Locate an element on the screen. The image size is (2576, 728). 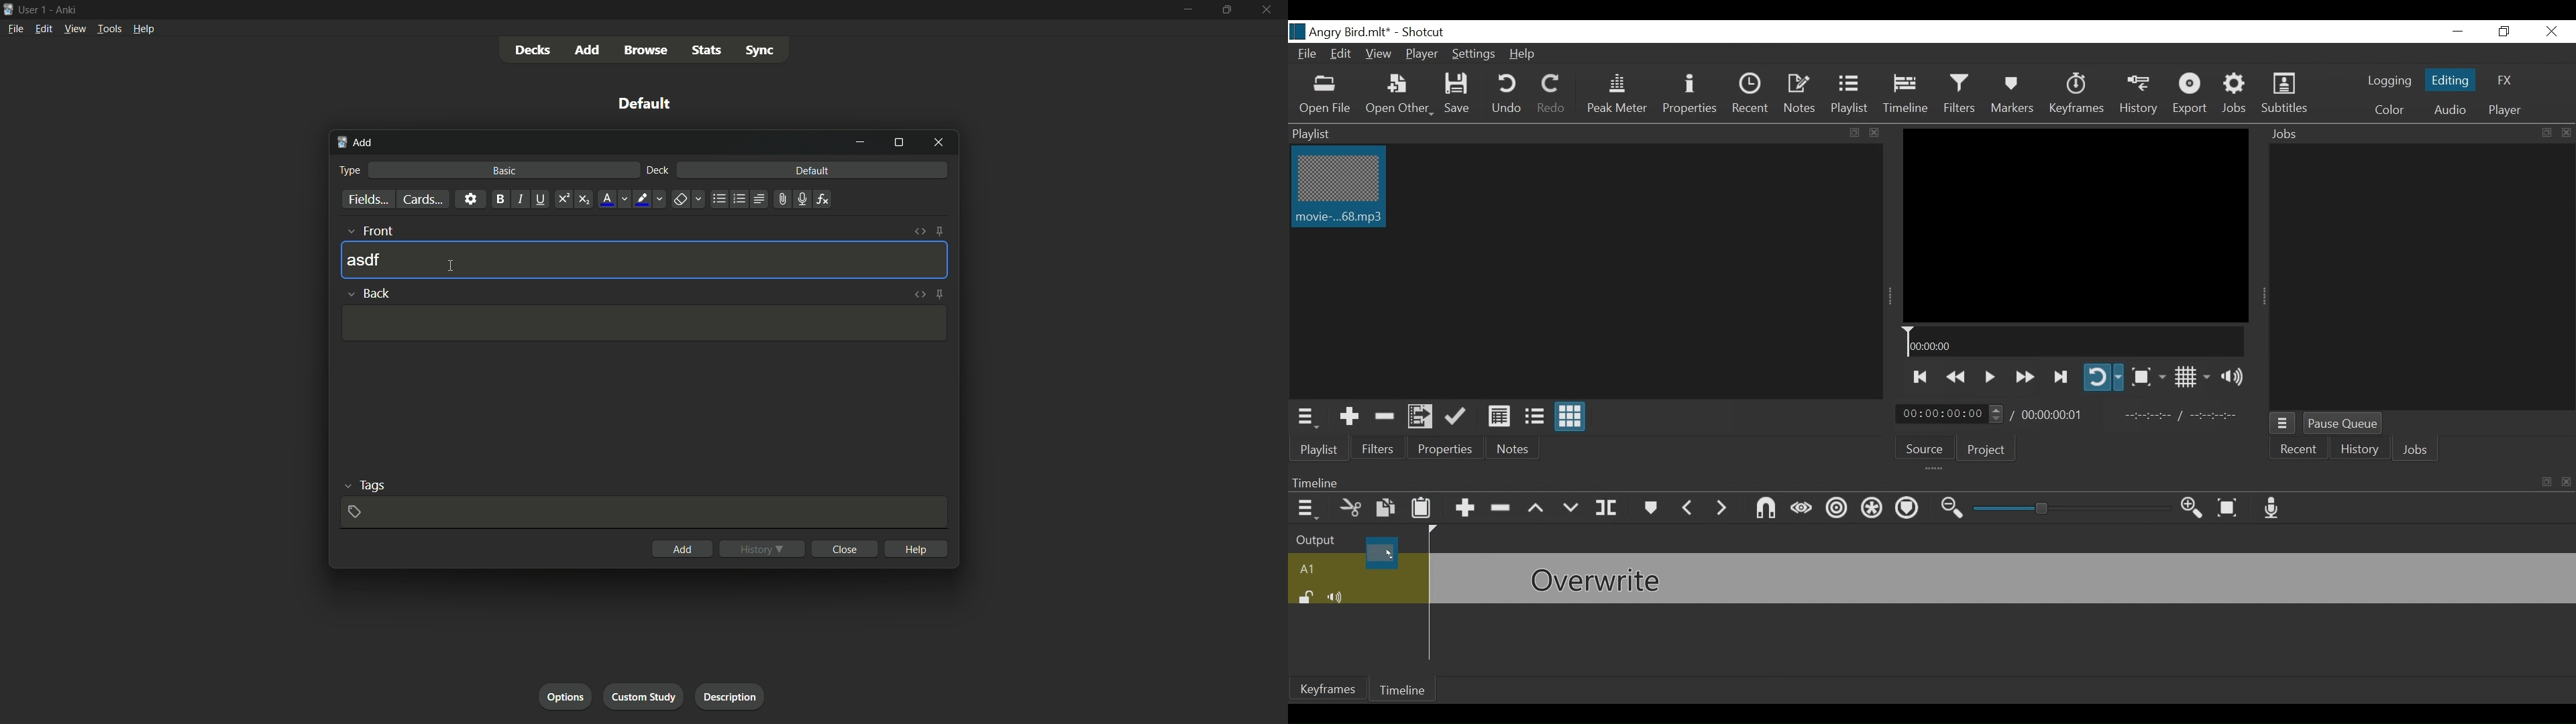
add tag is located at coordinates (355, 511).